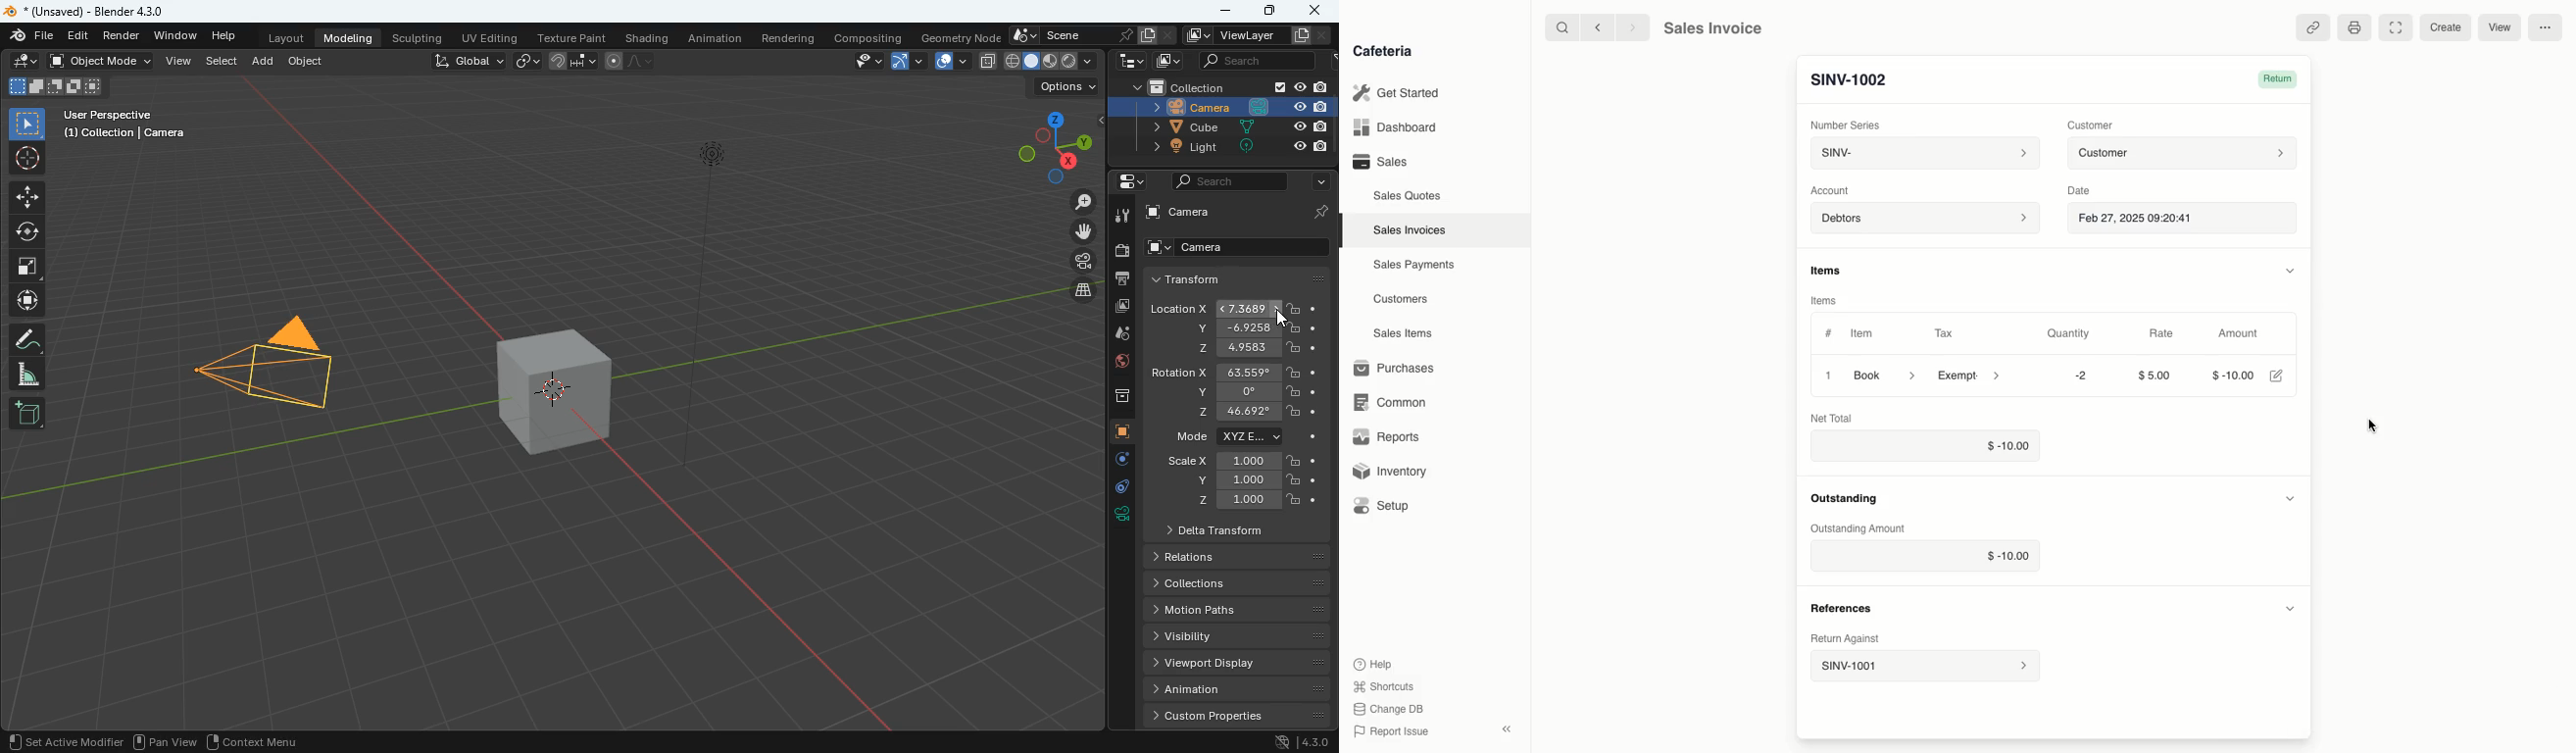 This screenshot has height=756, width=2576. I want to click on modeling, so click(348, 37).